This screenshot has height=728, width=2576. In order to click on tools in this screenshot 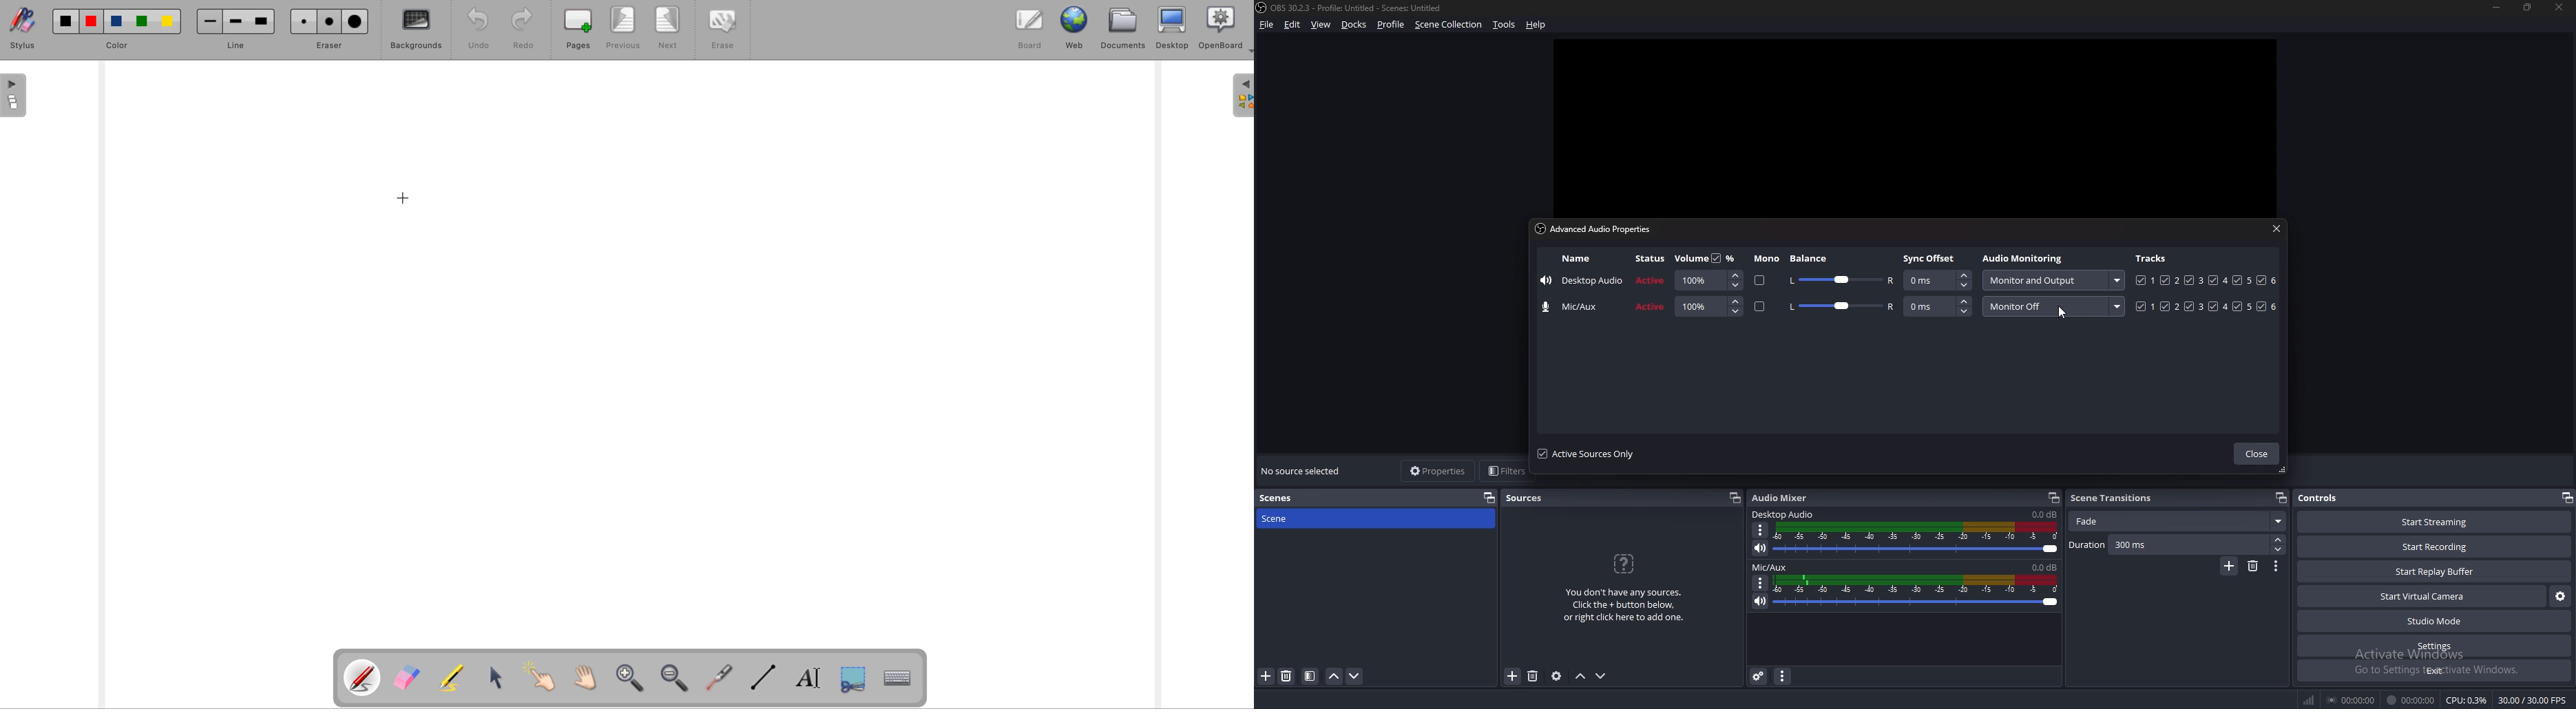, I will do `click(1505, 25)`.